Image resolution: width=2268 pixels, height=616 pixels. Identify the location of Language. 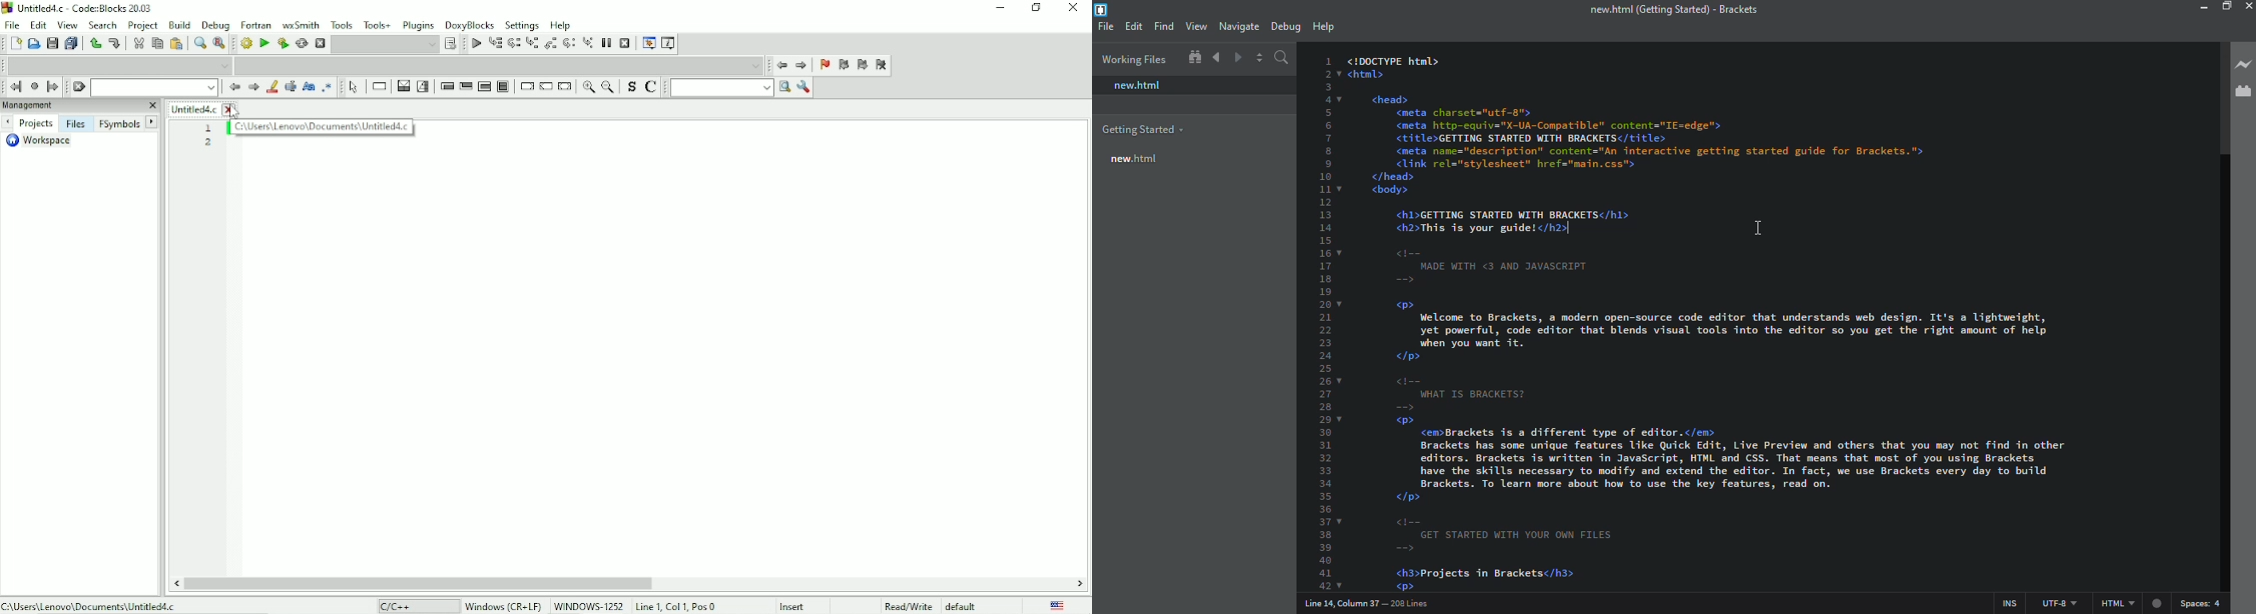
(1060, 605).